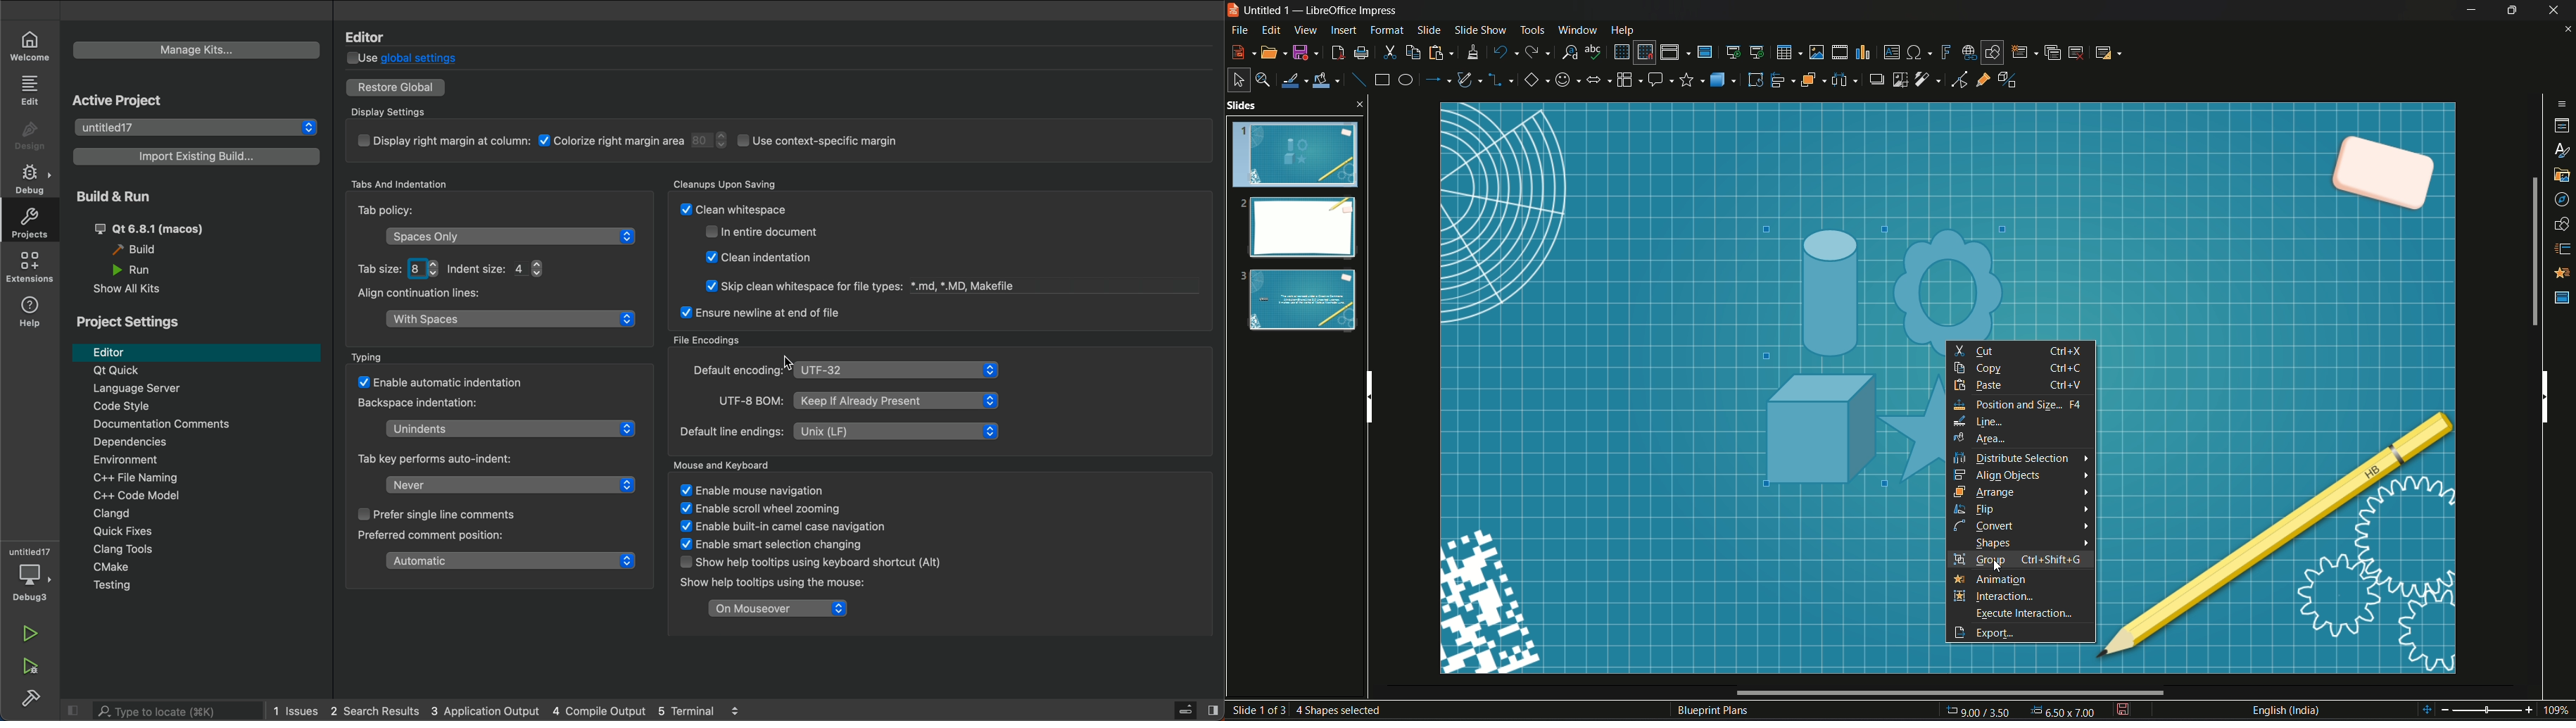  What do you see at coordinates (191, 442) in the screenshot?
I see `Dependencies ` at bounding box center [191, 442].